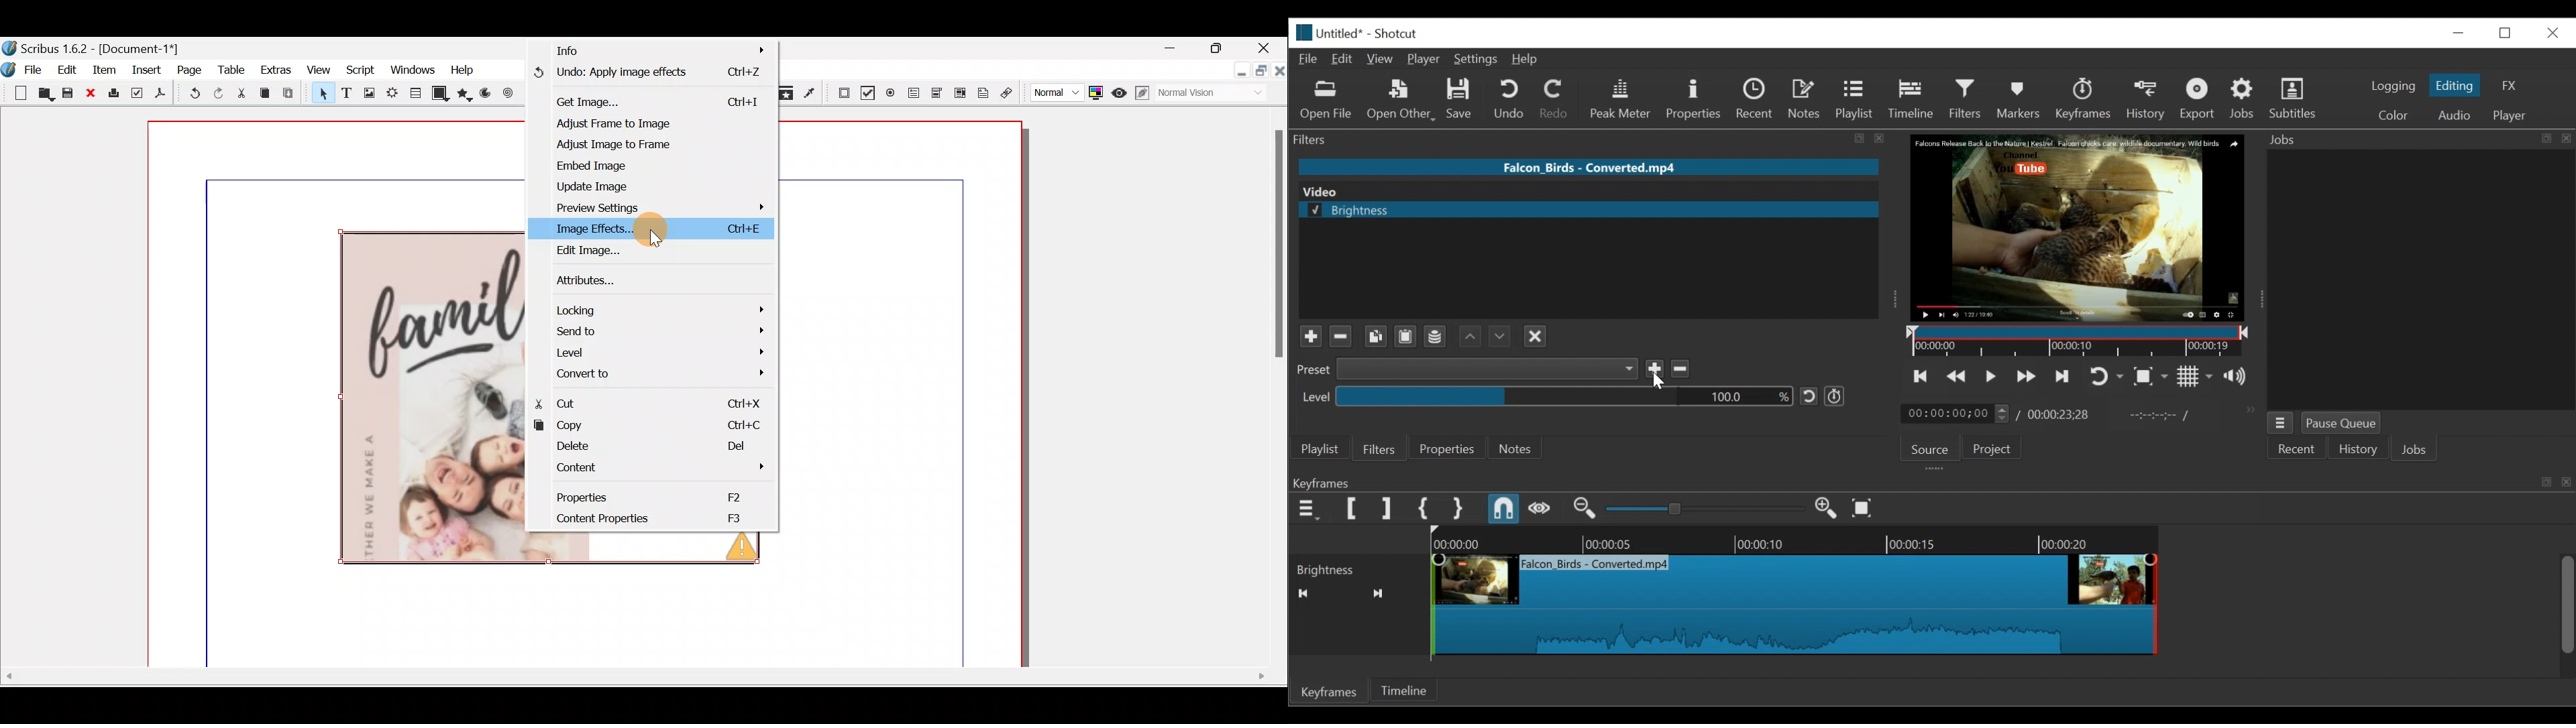 This screenshot has width=2576, height=728. What do you see at coordinates (652, 519) in the screenshot?
I see `Content properties` at bounding box center [652, 519].